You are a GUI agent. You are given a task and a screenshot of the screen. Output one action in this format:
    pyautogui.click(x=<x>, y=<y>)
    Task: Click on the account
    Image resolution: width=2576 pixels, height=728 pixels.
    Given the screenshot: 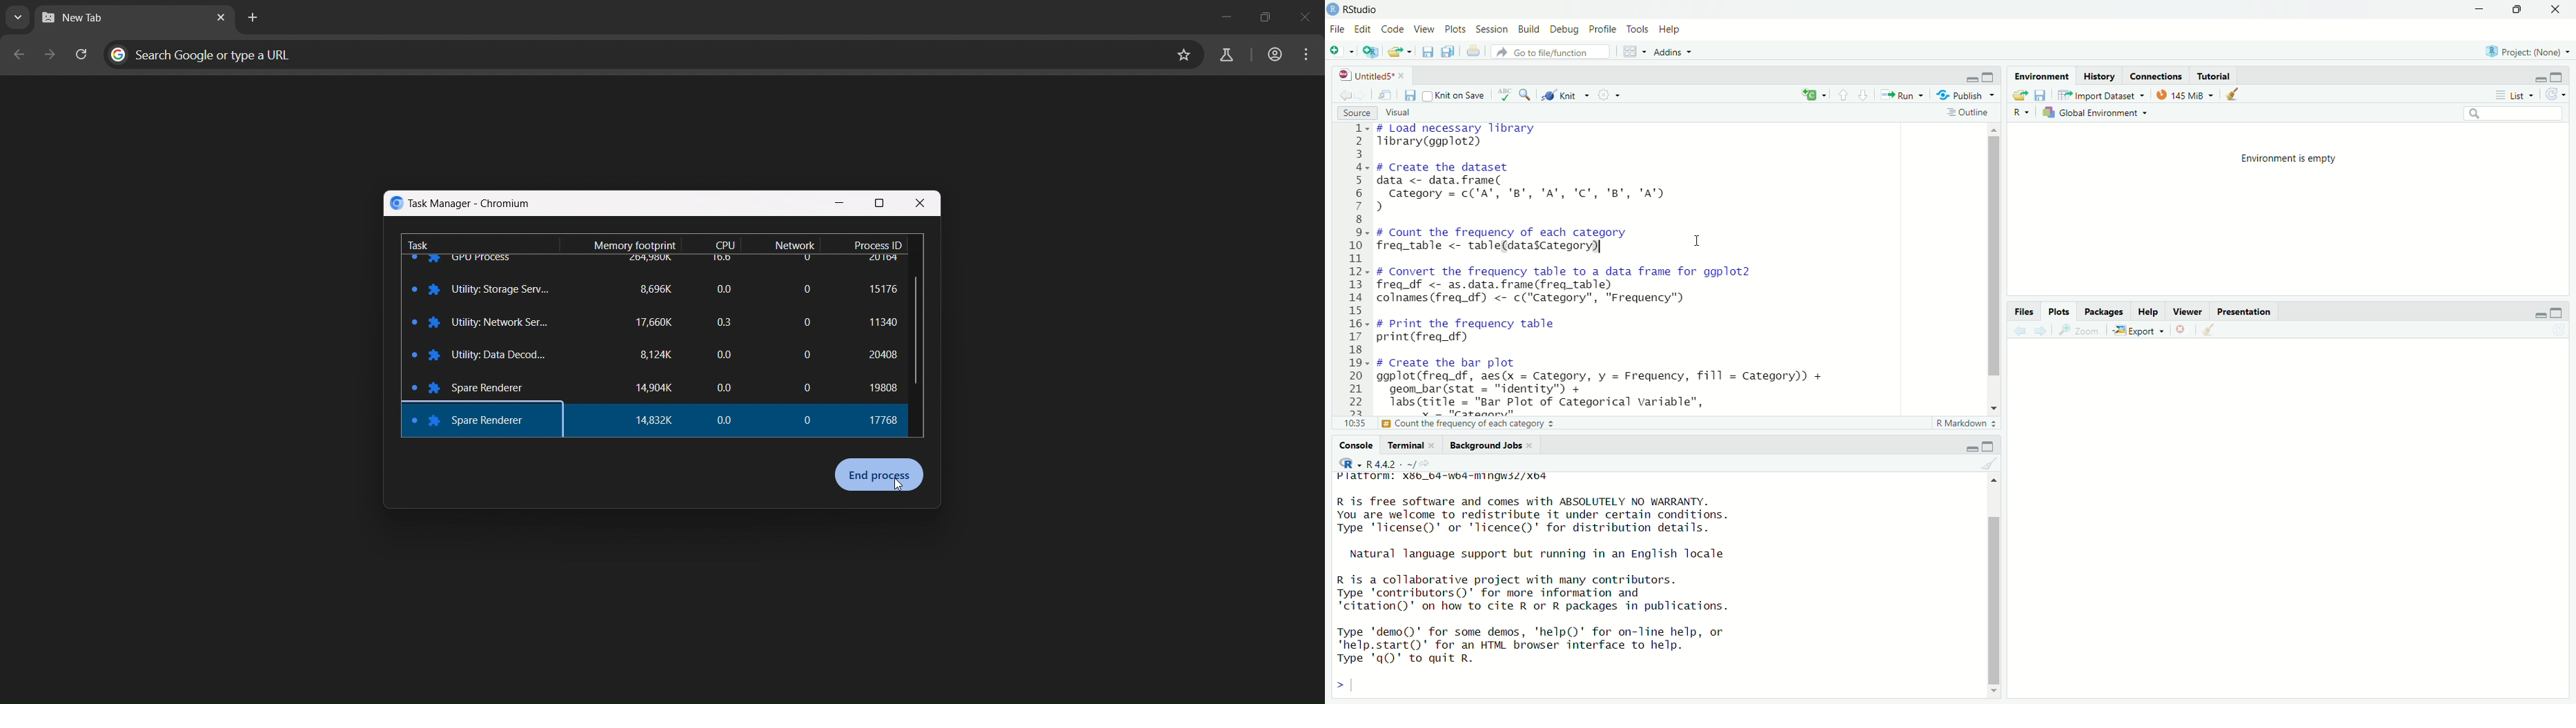 What is the action you would take?
    pyautogui.click(x=1275, y=56)
    